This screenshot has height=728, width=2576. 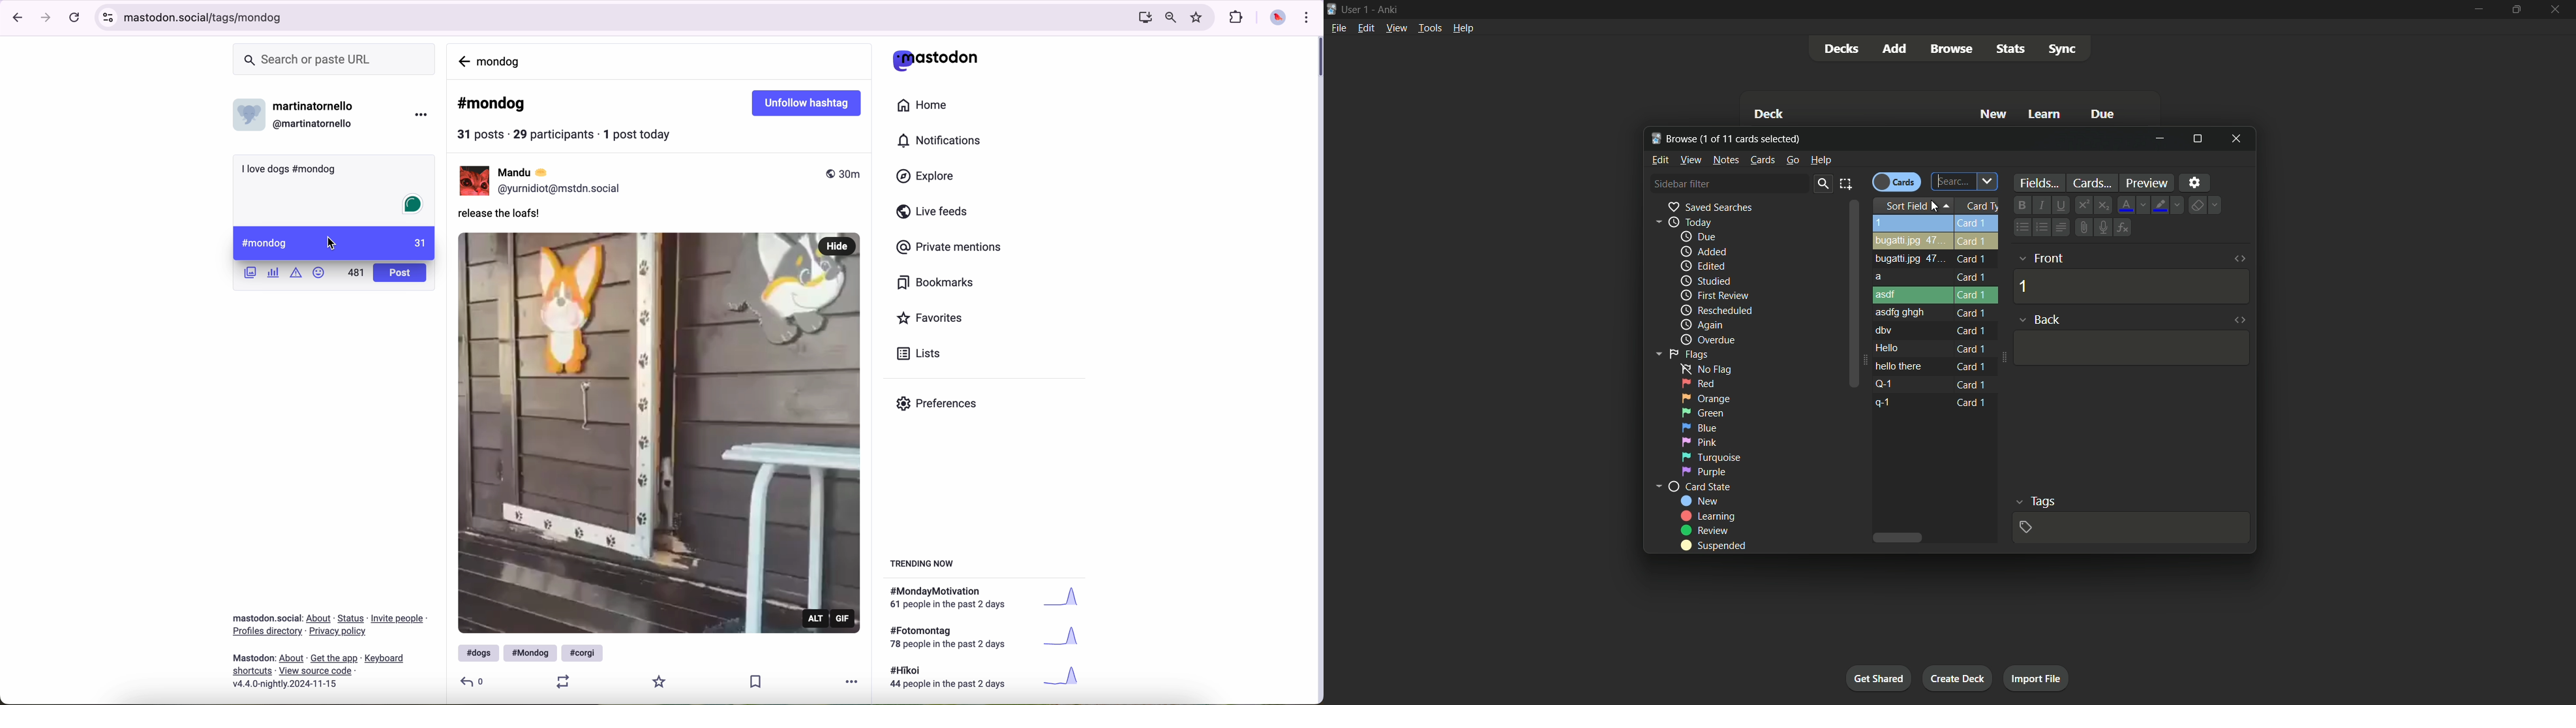 What do you see at coordinates (1898, 366) in the screenshot?
I see `hello there` at bounding box center [1898, 366].